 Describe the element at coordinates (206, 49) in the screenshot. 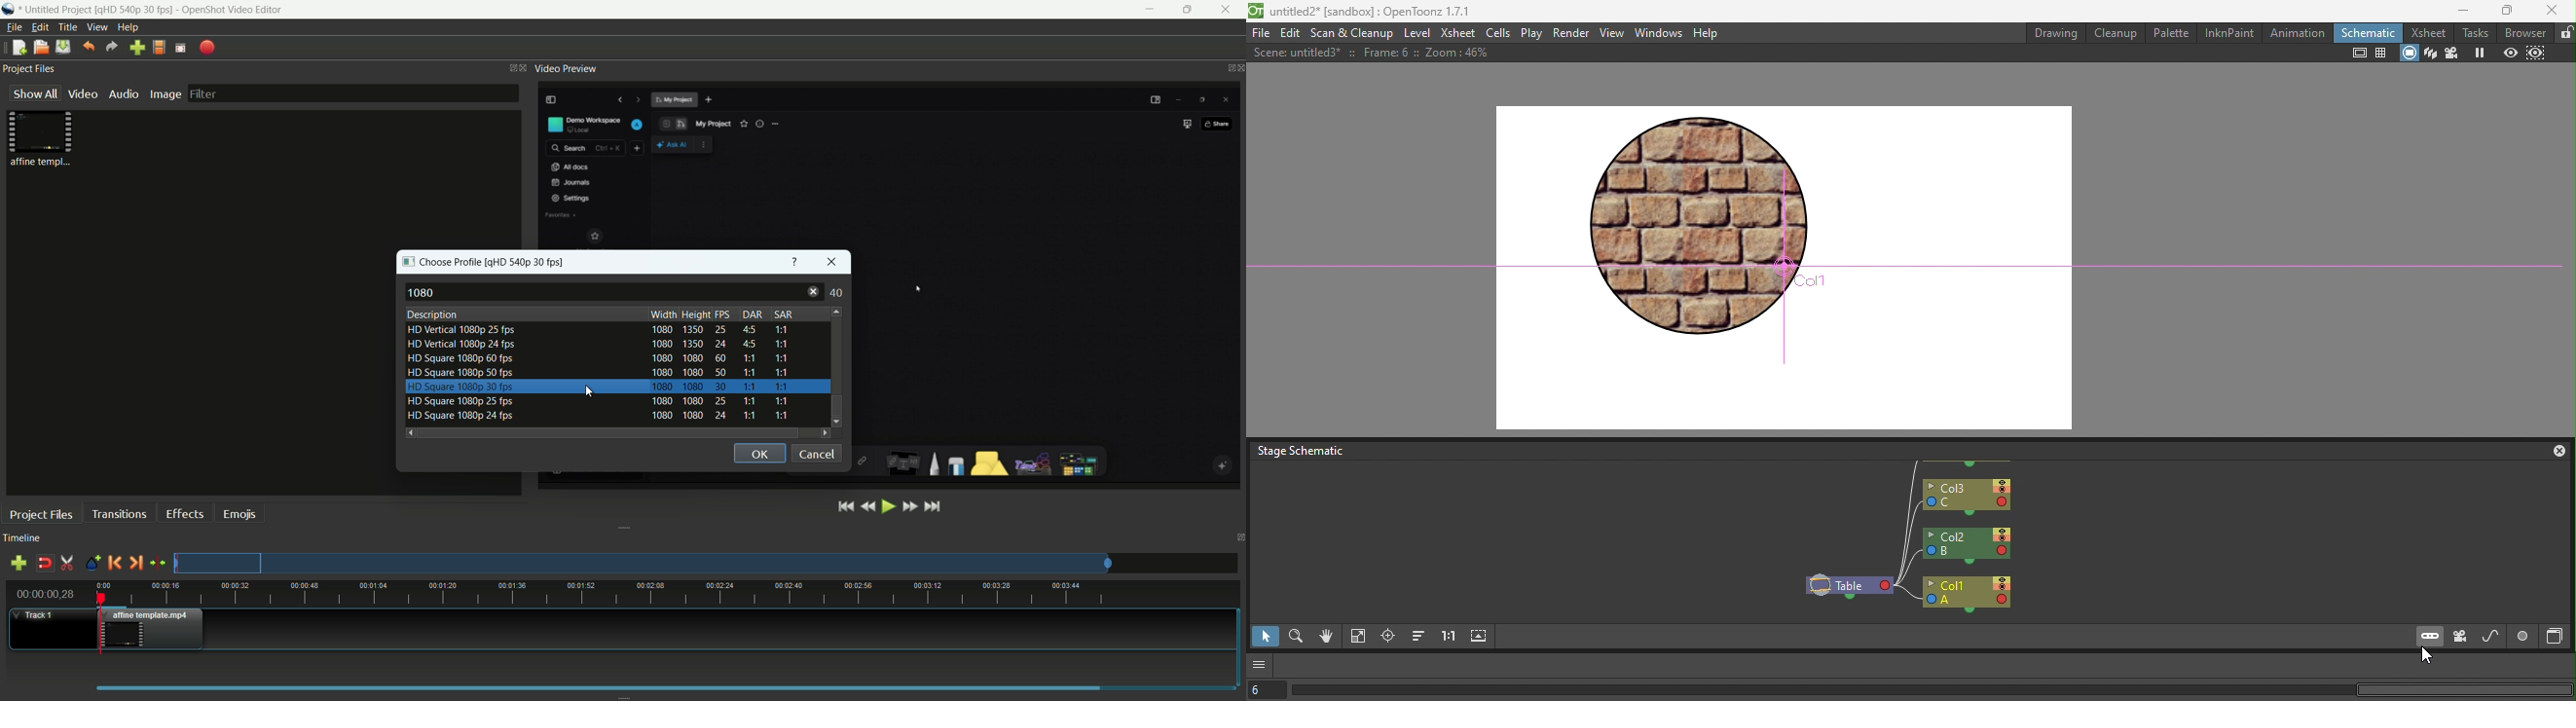

I see `export` at that location.